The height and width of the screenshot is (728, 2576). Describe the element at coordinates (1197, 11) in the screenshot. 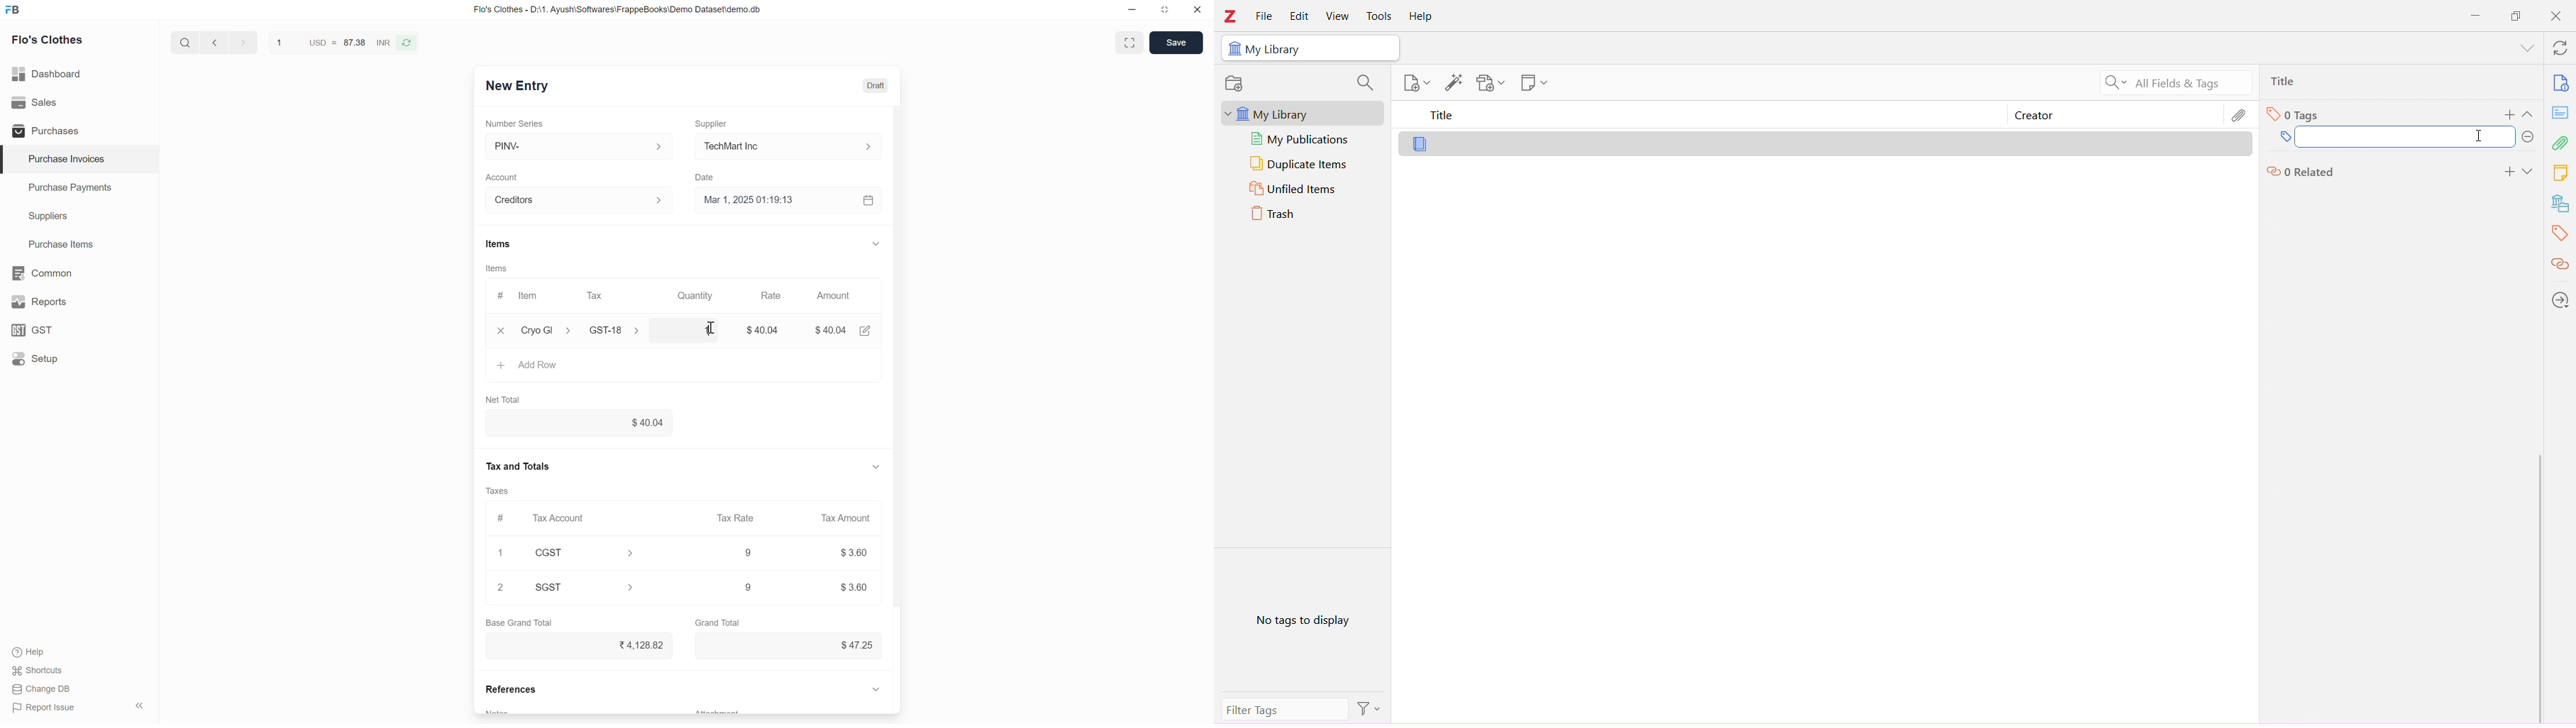

I see `close` at that location.